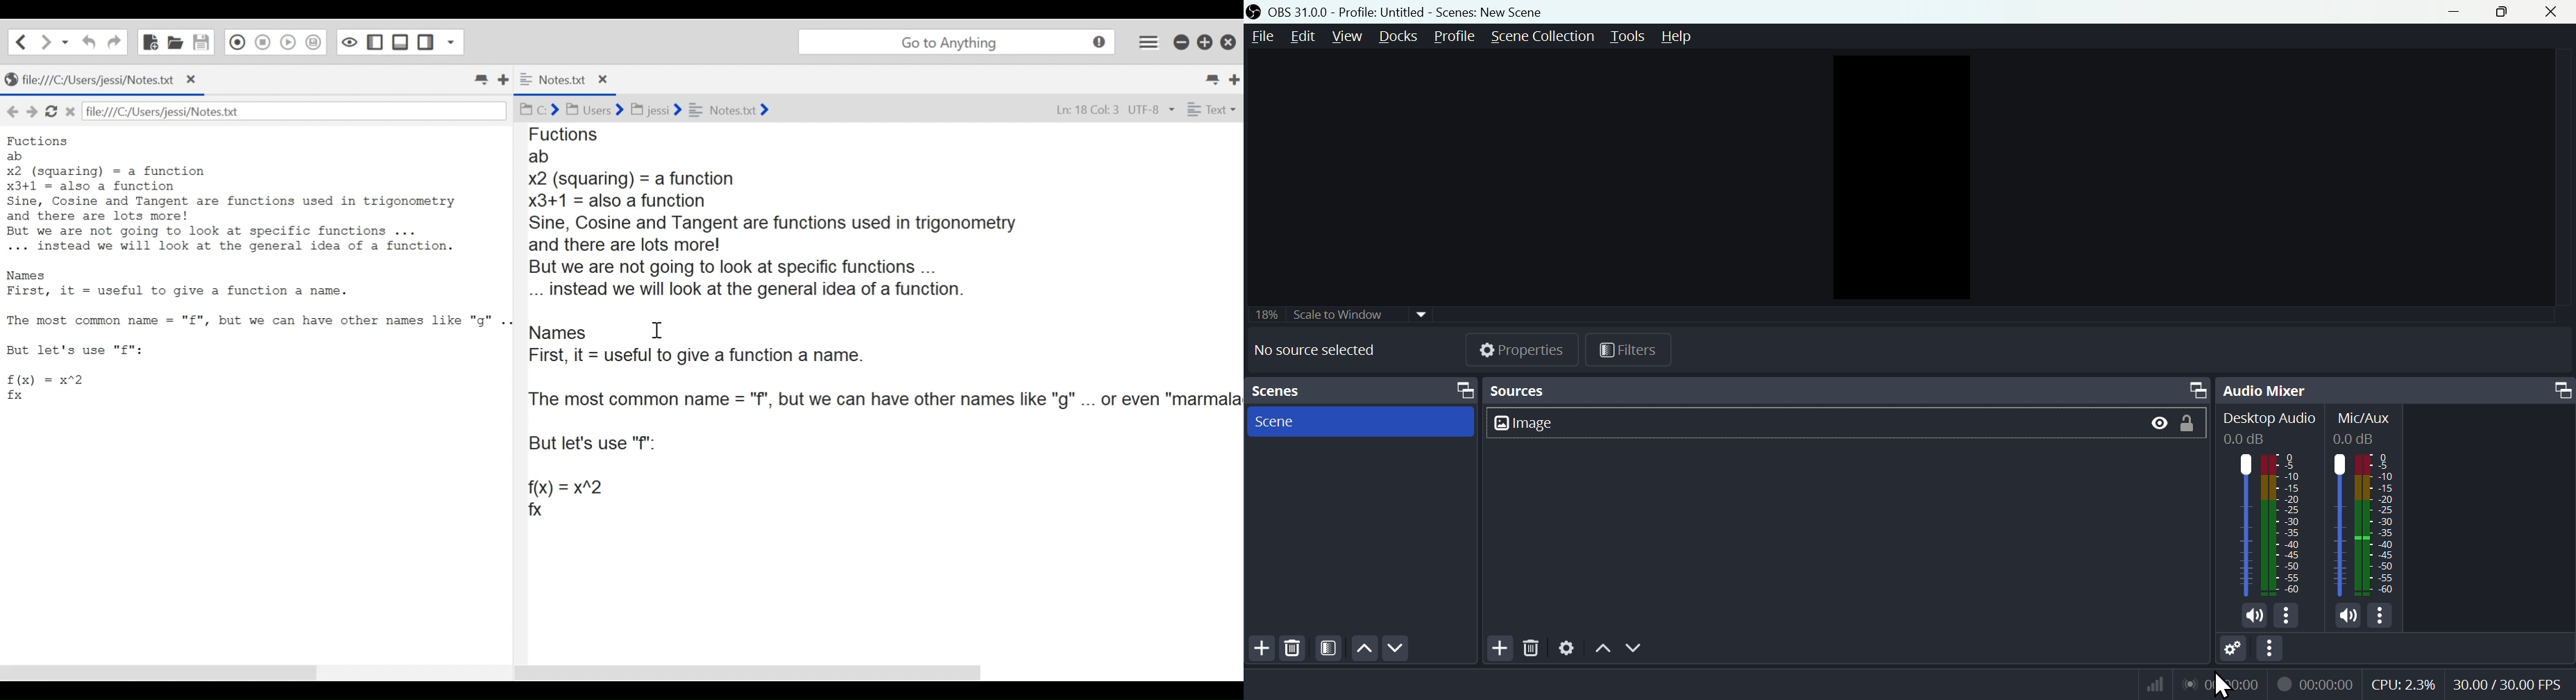  Describe the element at coordinates (1344, 37) in the screenshot. I see `View` at that location.